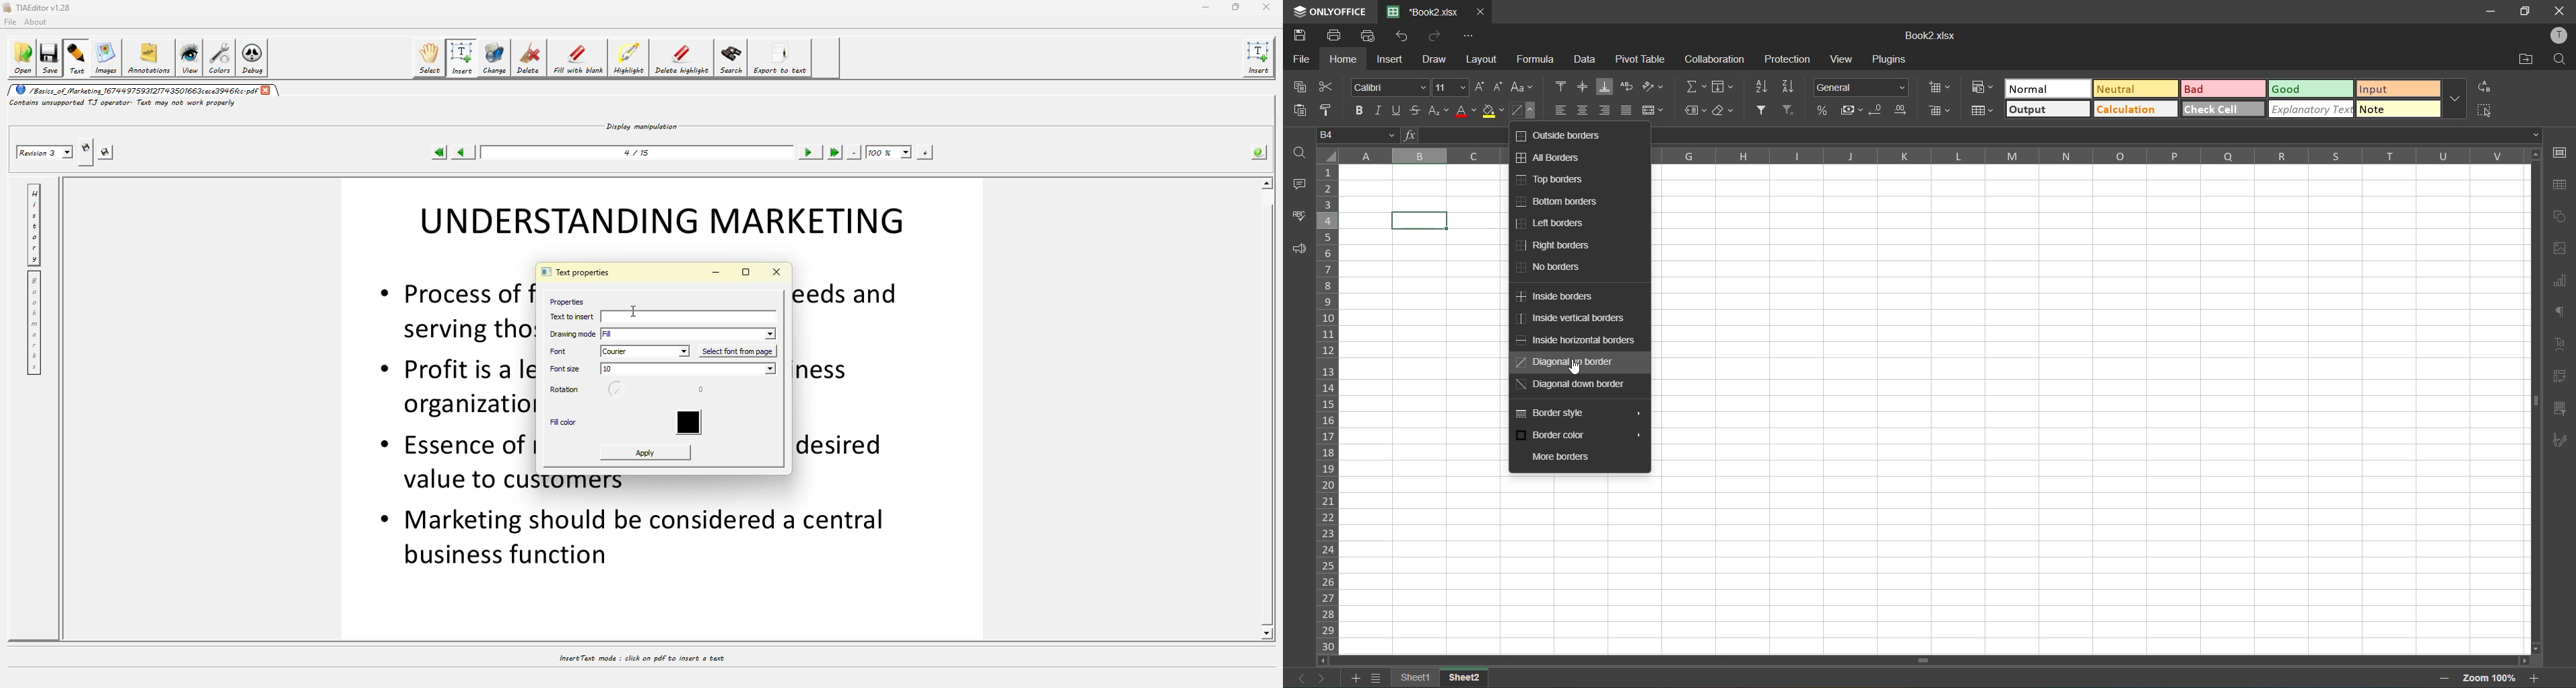 This screenshot has height=700, width=2576. Describe the element at coordinates (1377, 679) in the screenshot. I see `sheet list` at that location.